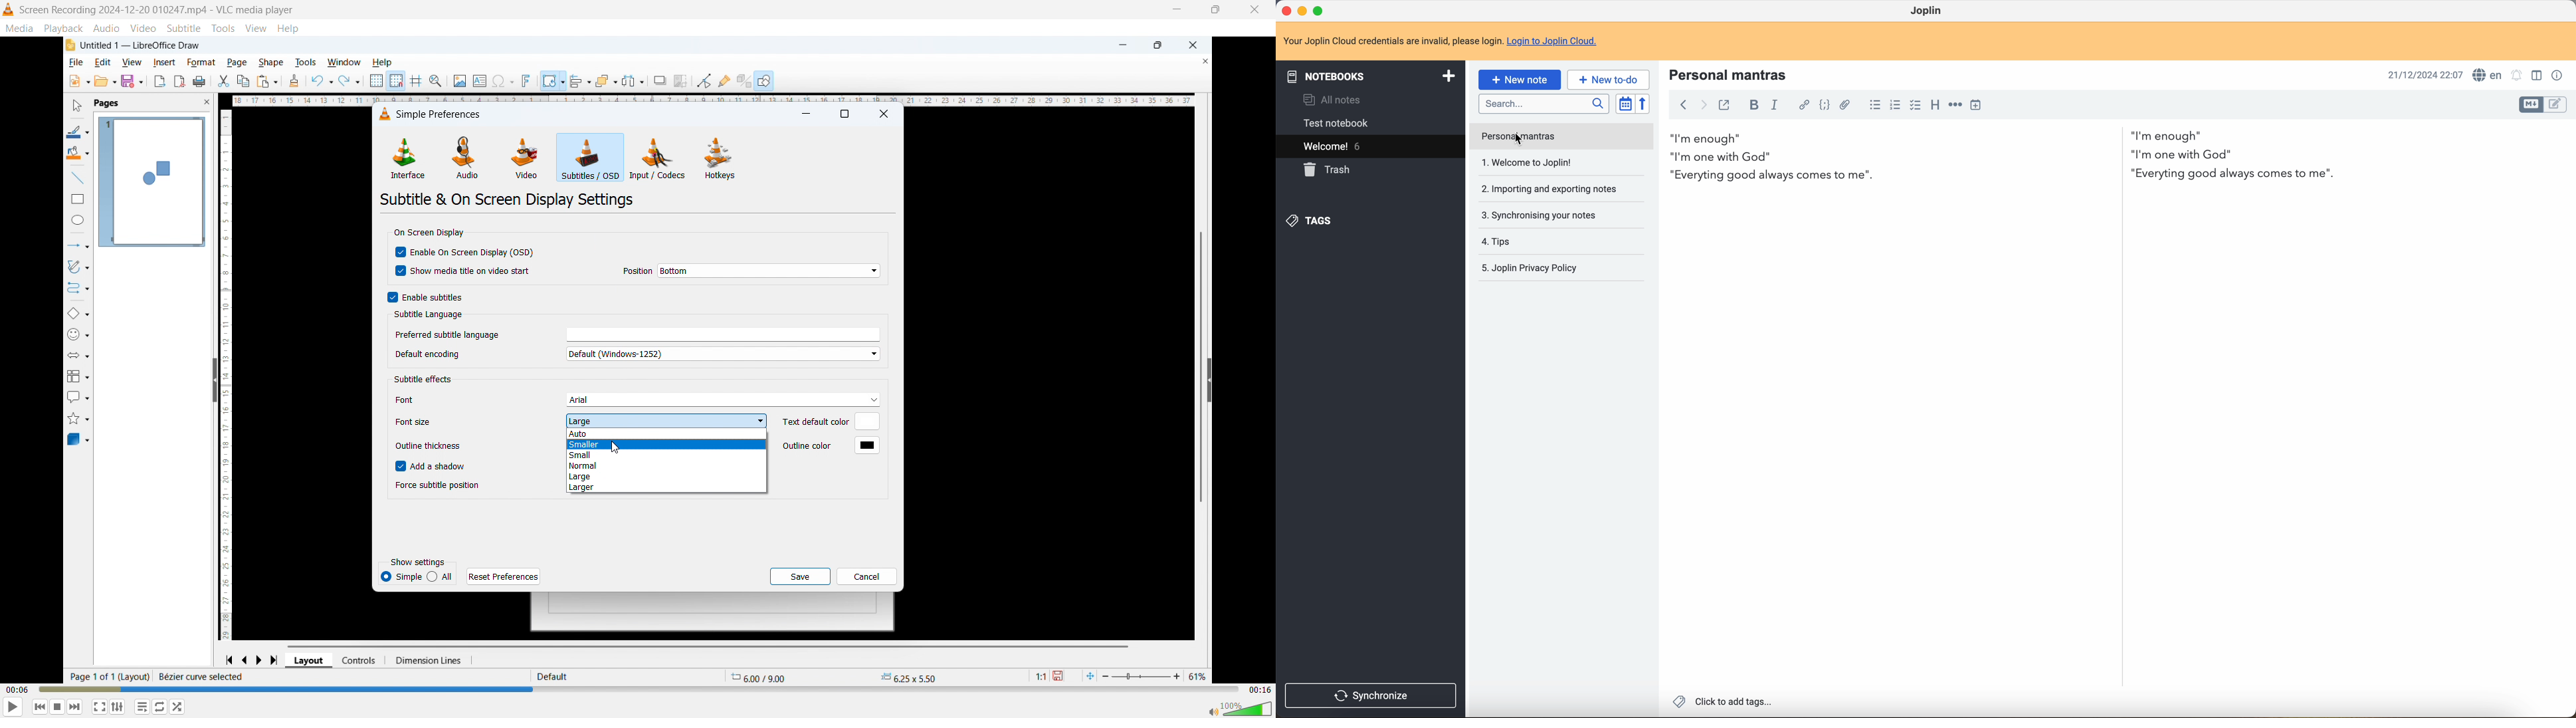  I want to click on toggle editor layout, so click(2539, 75).